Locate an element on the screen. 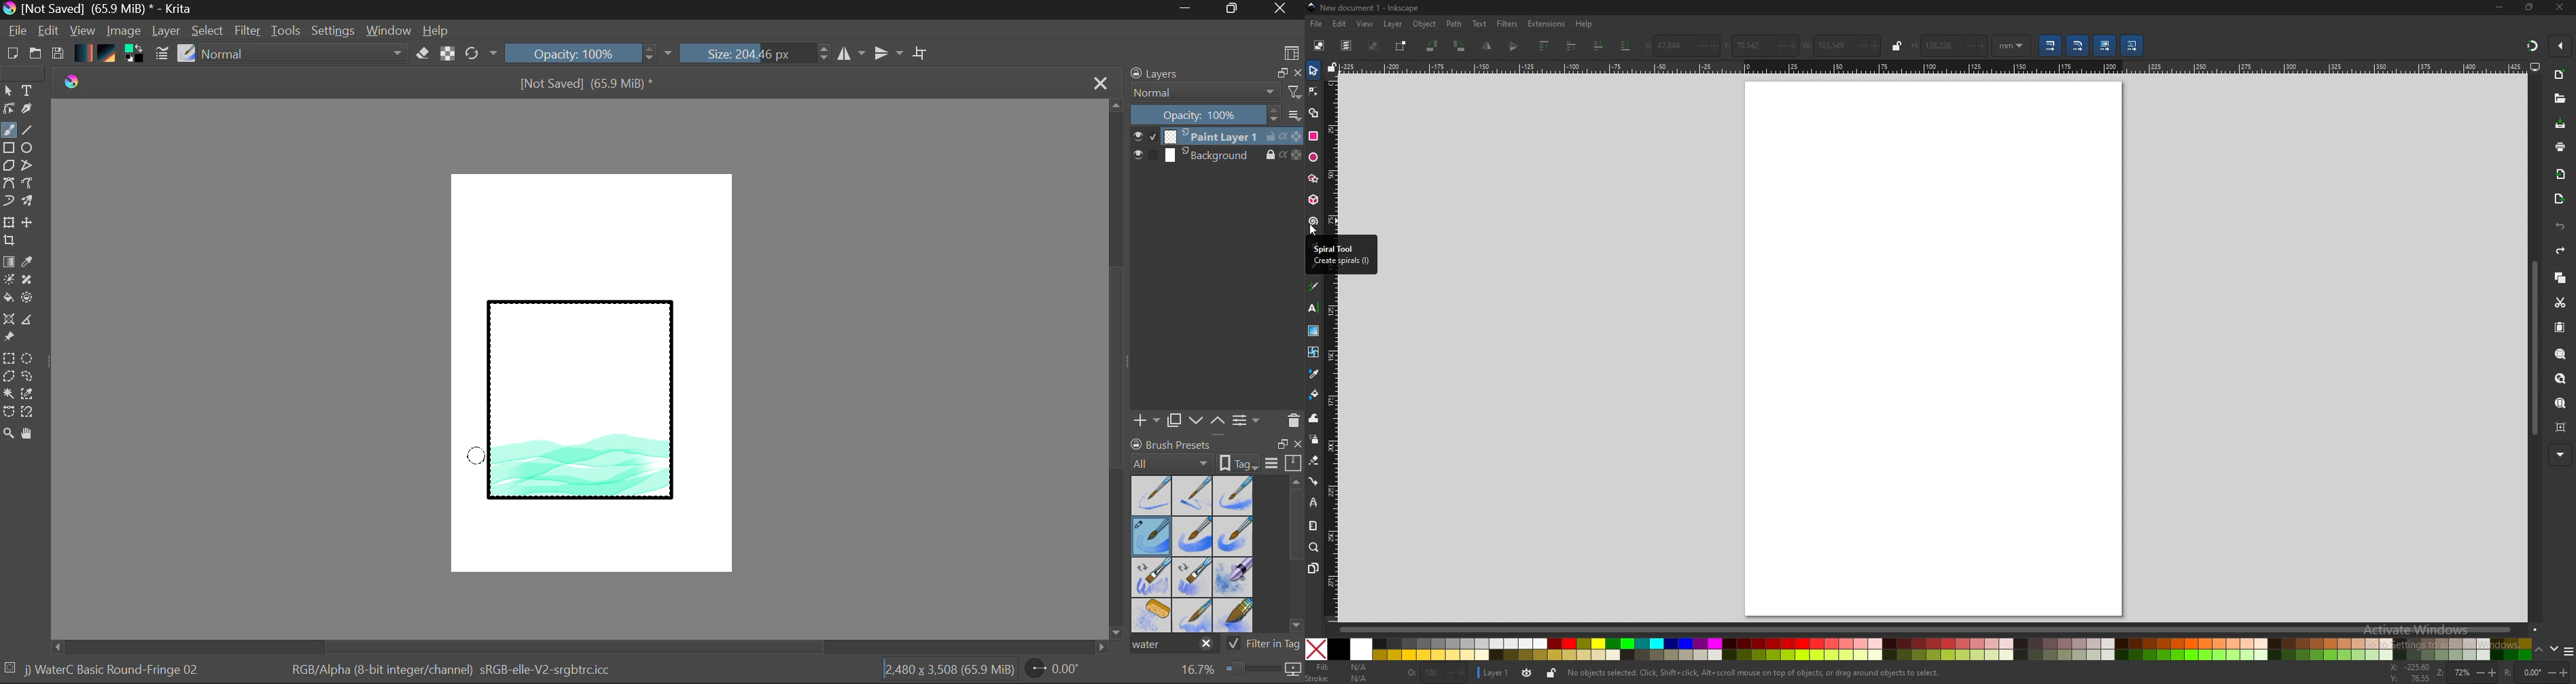 Image resolution: width=2576 pixels, height=700 pixels. Crop is located at coordinates (922, 53).